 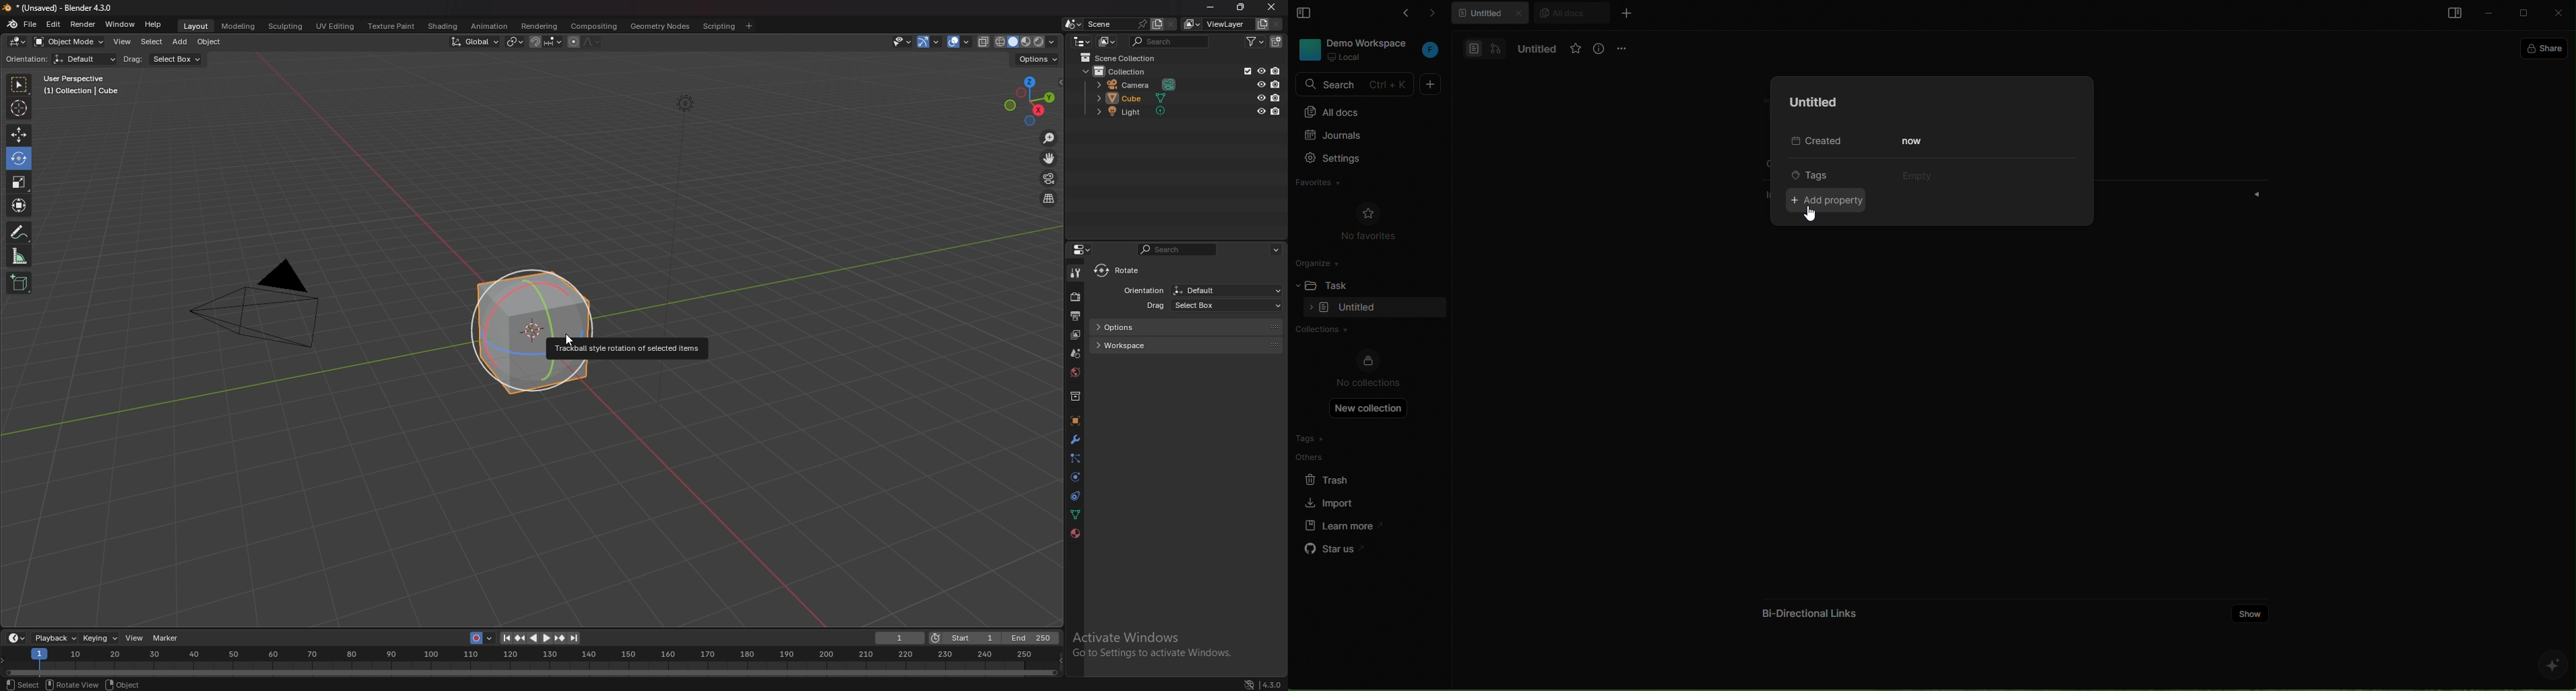 I want to click on options, so click(x=1038, y=59).